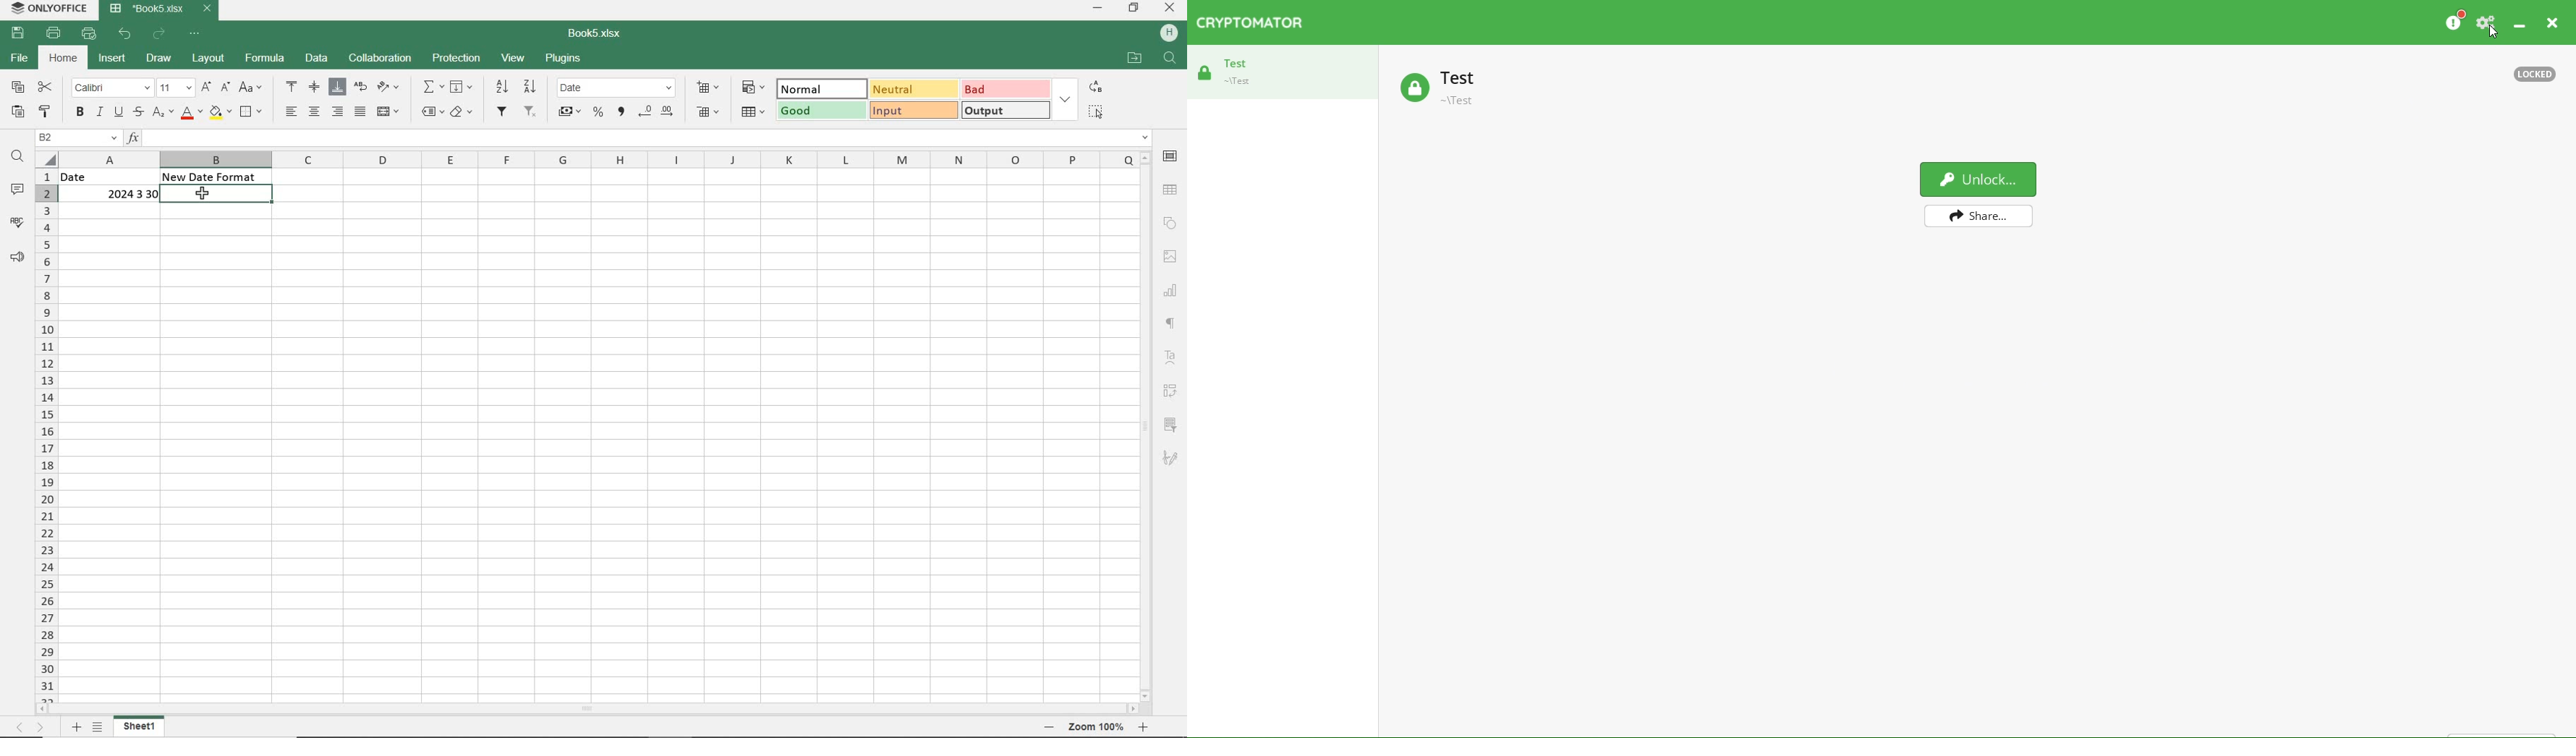 This screenshot has width=2576, height=756. Describe the element at coordinates (621, 113) in the screenshot. I see `COMMA STYLE` at that location.